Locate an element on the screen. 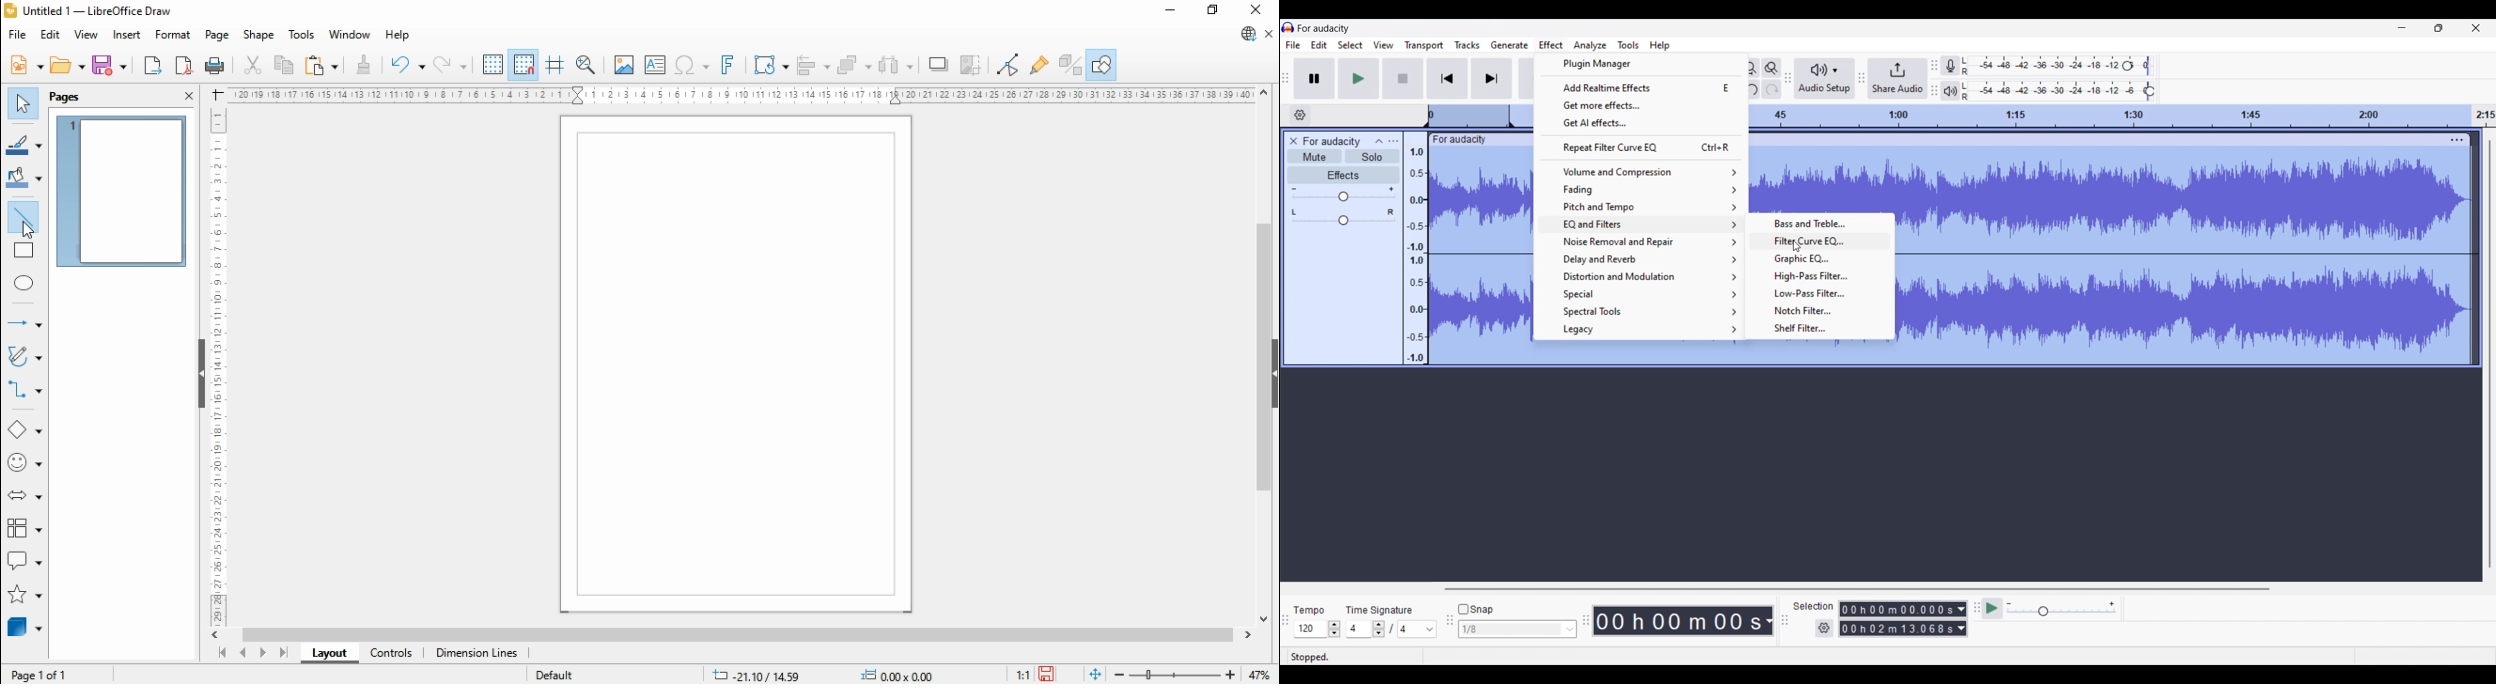  Max. playback speed is located at coordinates (2112, 604).